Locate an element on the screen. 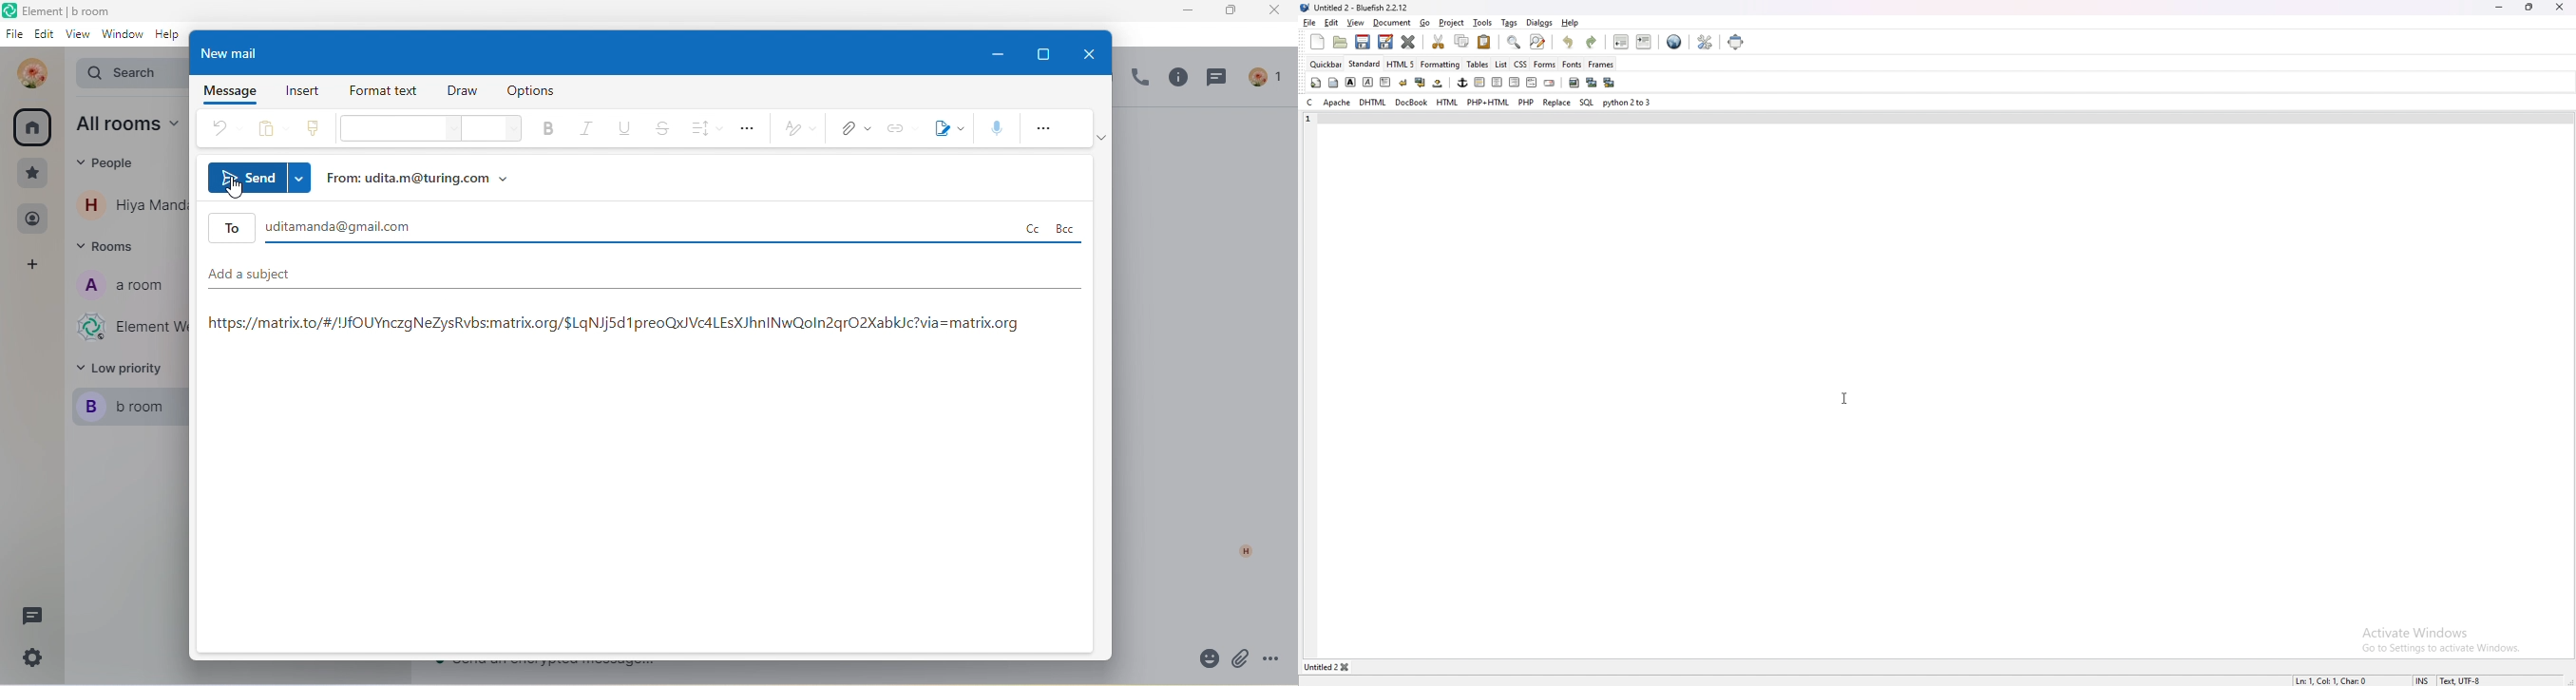  help is located at coordinates (171, 40).